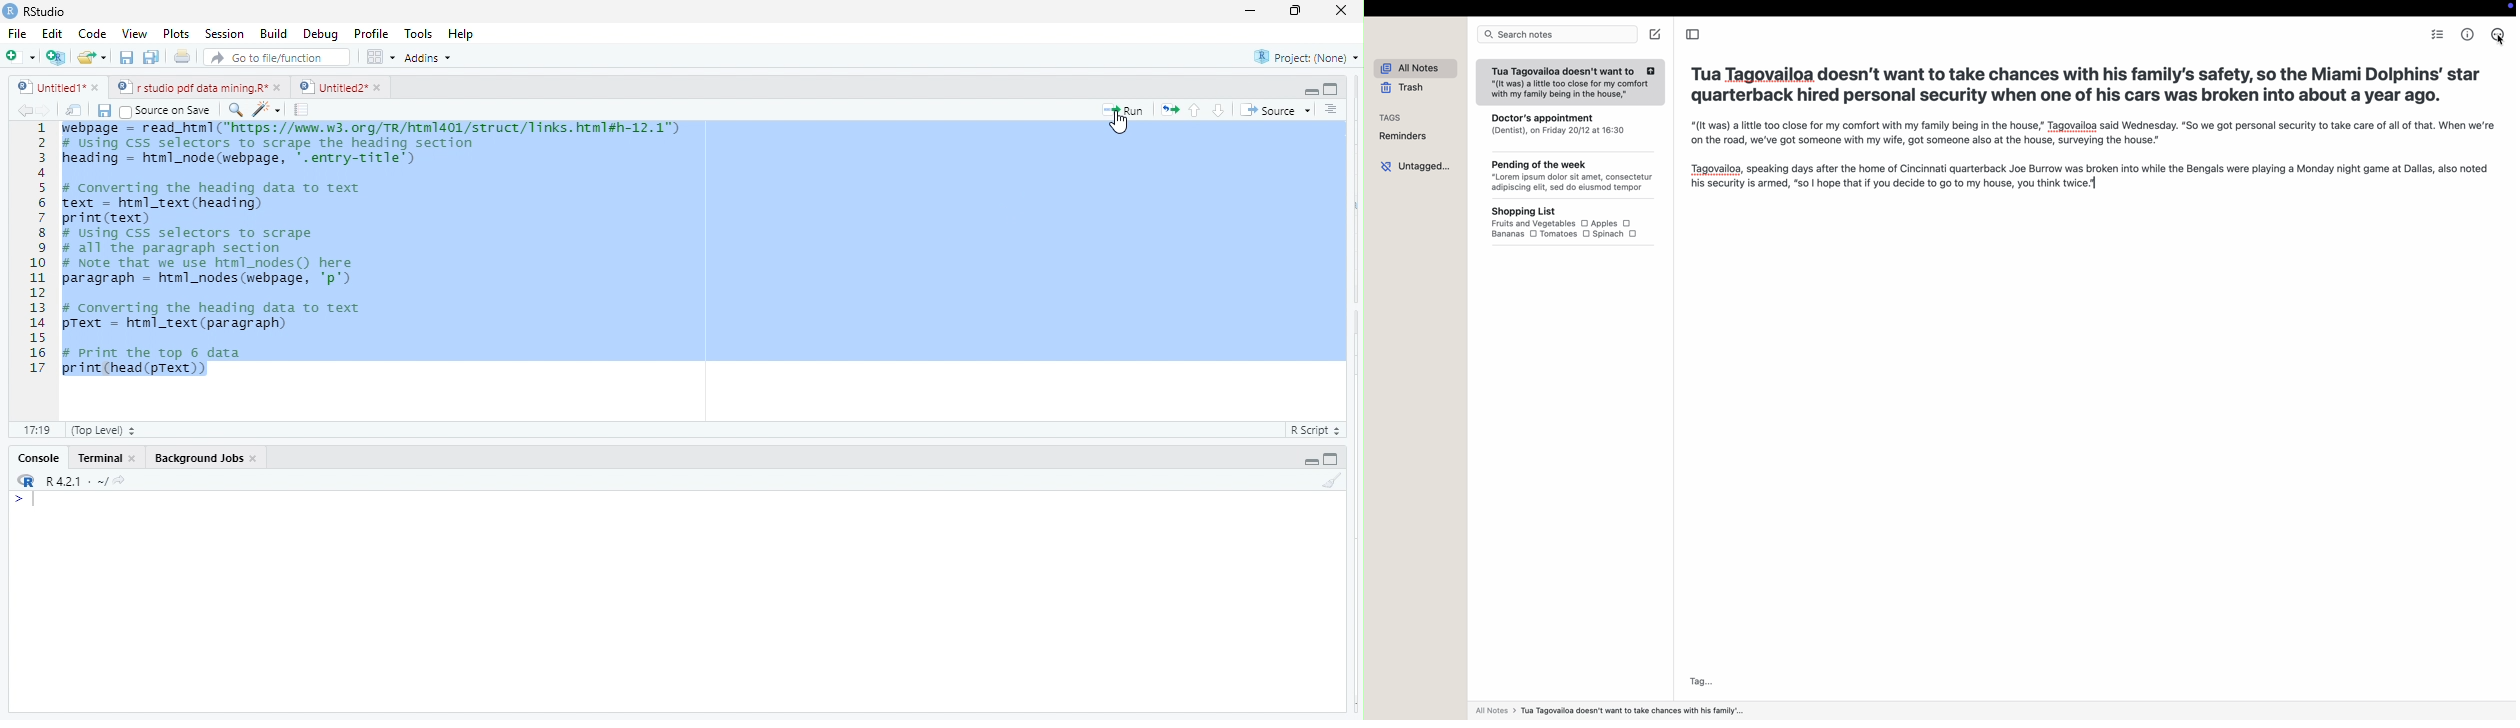  Describe the element at coordinates (102, 458) in the screenshot. I see `terminal` at that location.